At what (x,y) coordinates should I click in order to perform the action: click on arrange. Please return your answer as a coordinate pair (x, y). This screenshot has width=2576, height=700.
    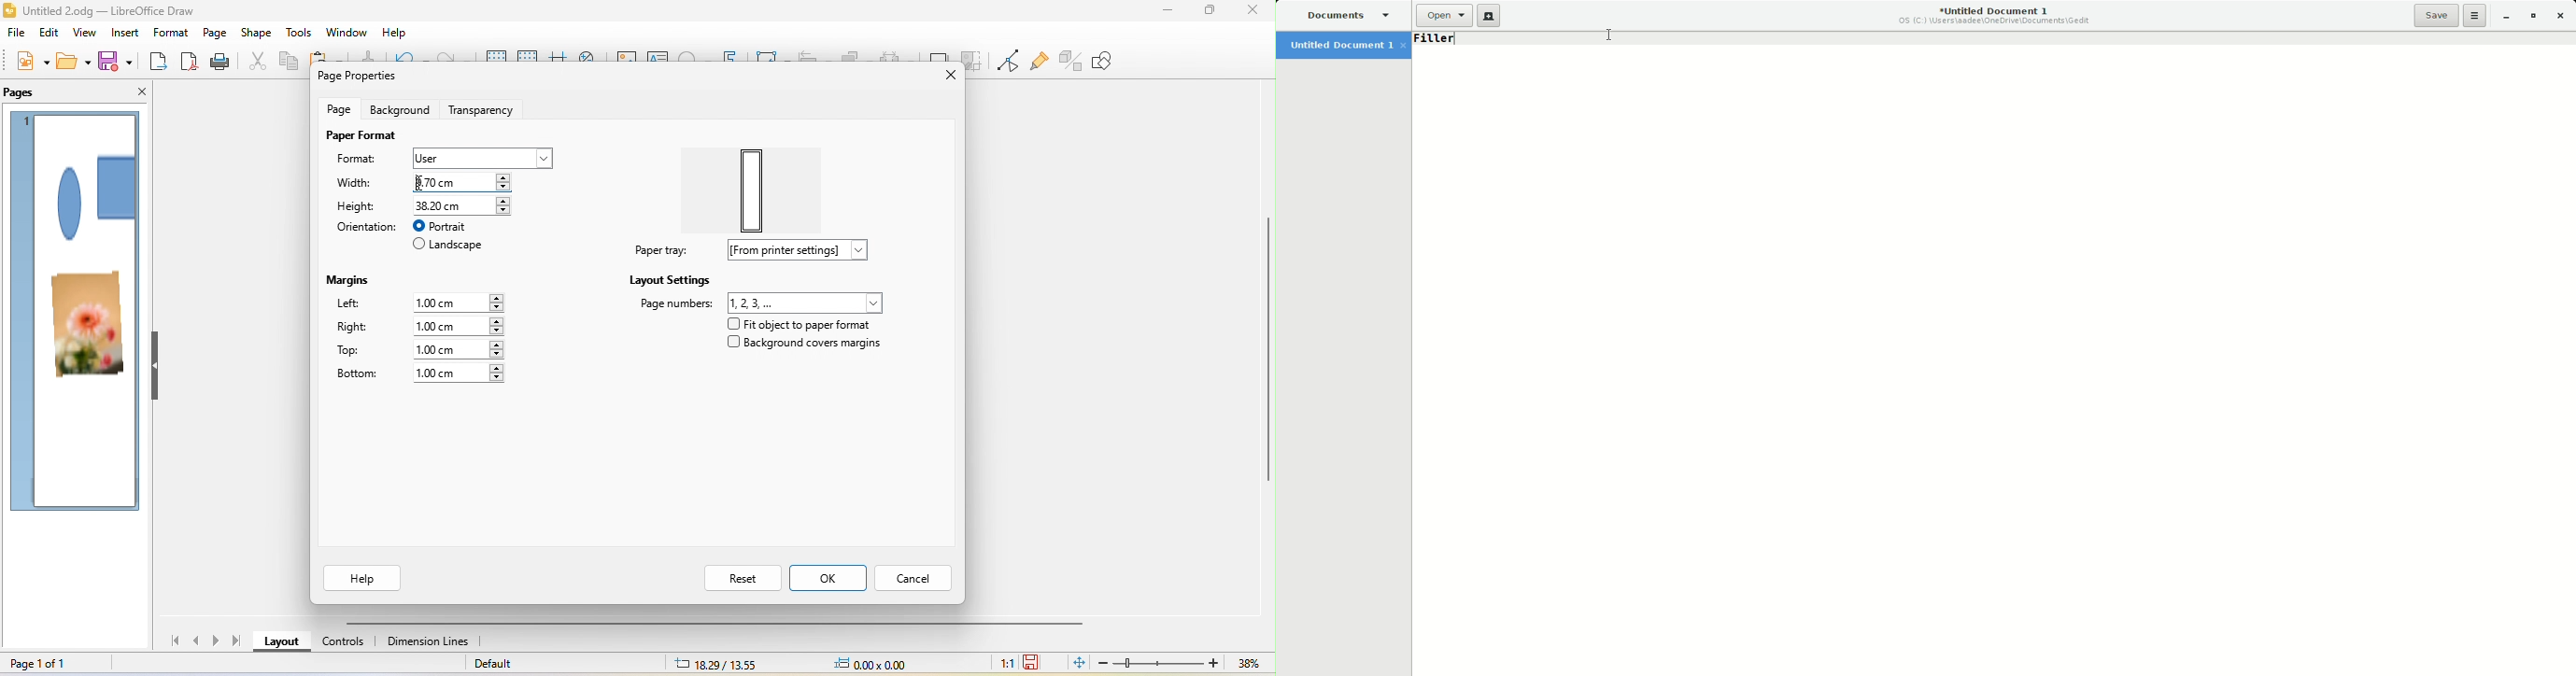
    Looking at the image, I should click on (860, 53).